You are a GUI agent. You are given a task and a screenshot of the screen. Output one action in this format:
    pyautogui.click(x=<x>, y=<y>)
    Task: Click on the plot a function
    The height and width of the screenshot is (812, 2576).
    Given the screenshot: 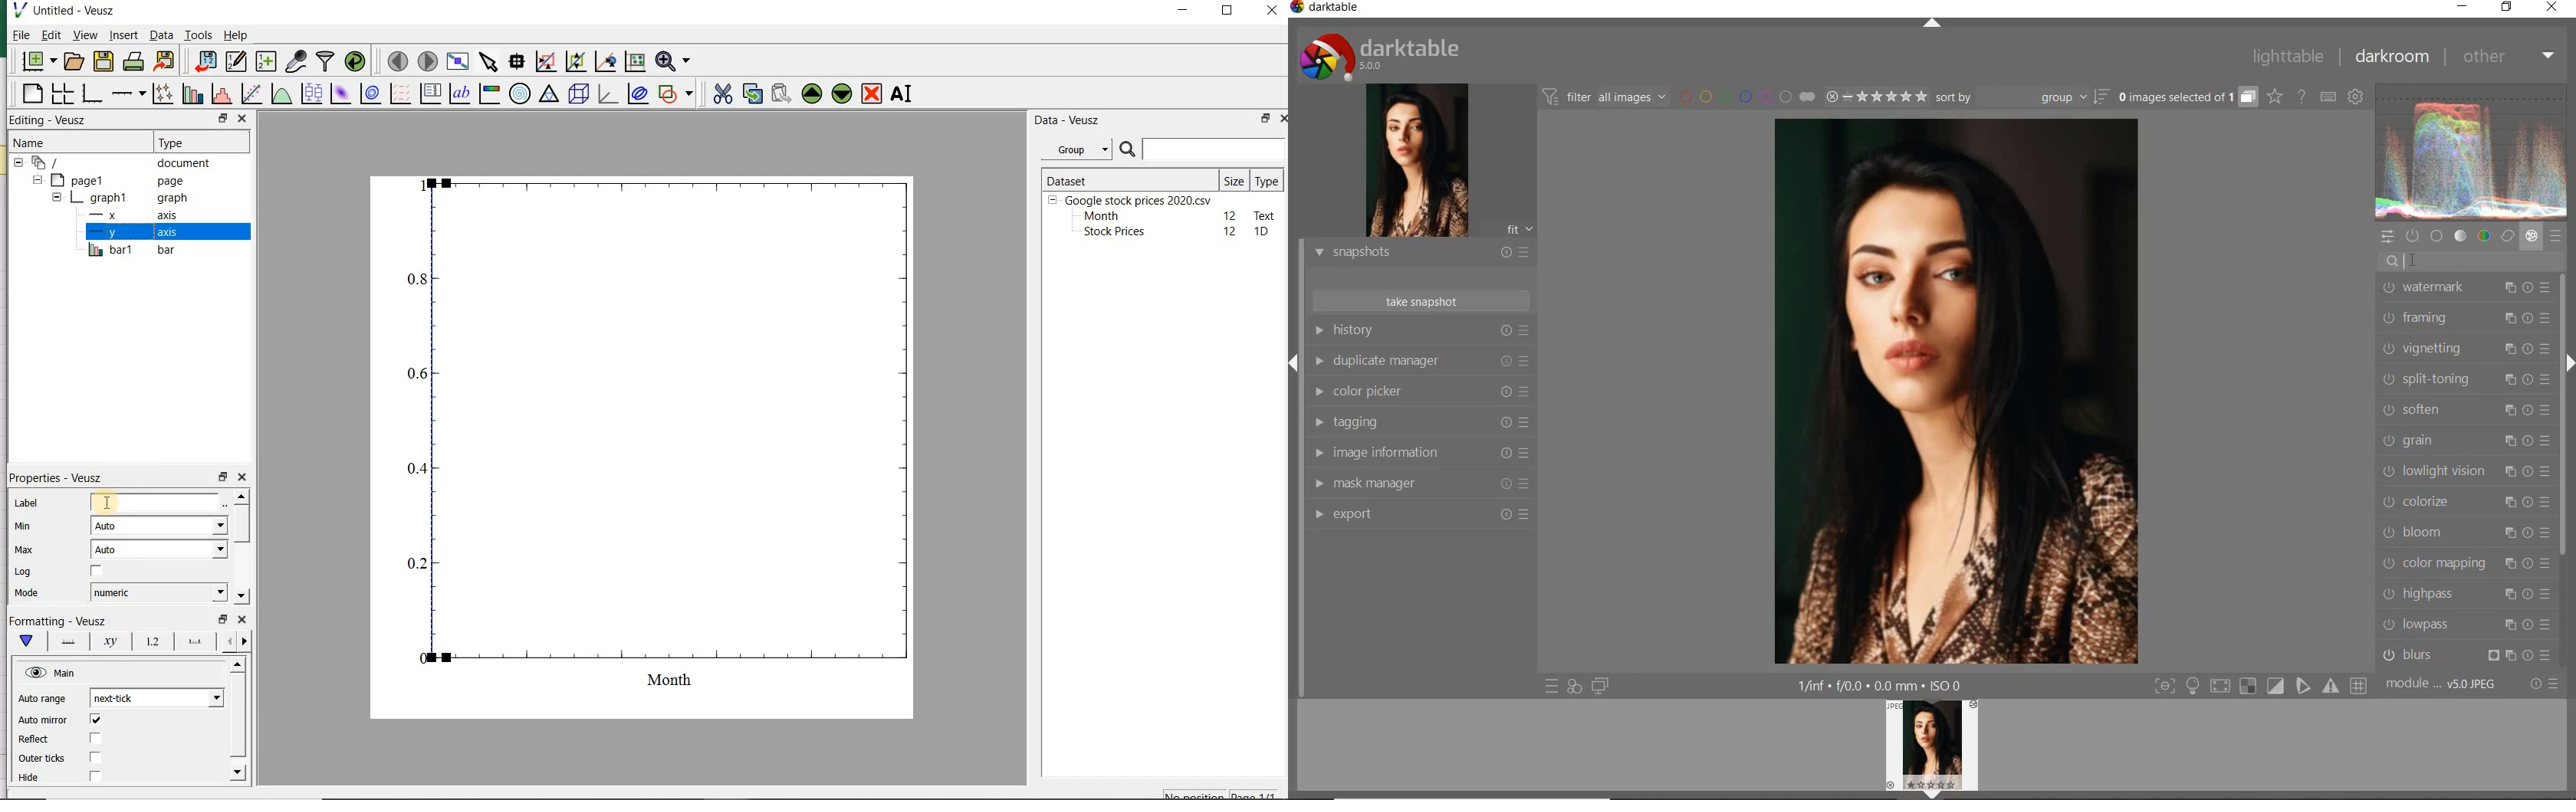 What is the action you would take?
    pyautogui.click(x=280, y=95)
    